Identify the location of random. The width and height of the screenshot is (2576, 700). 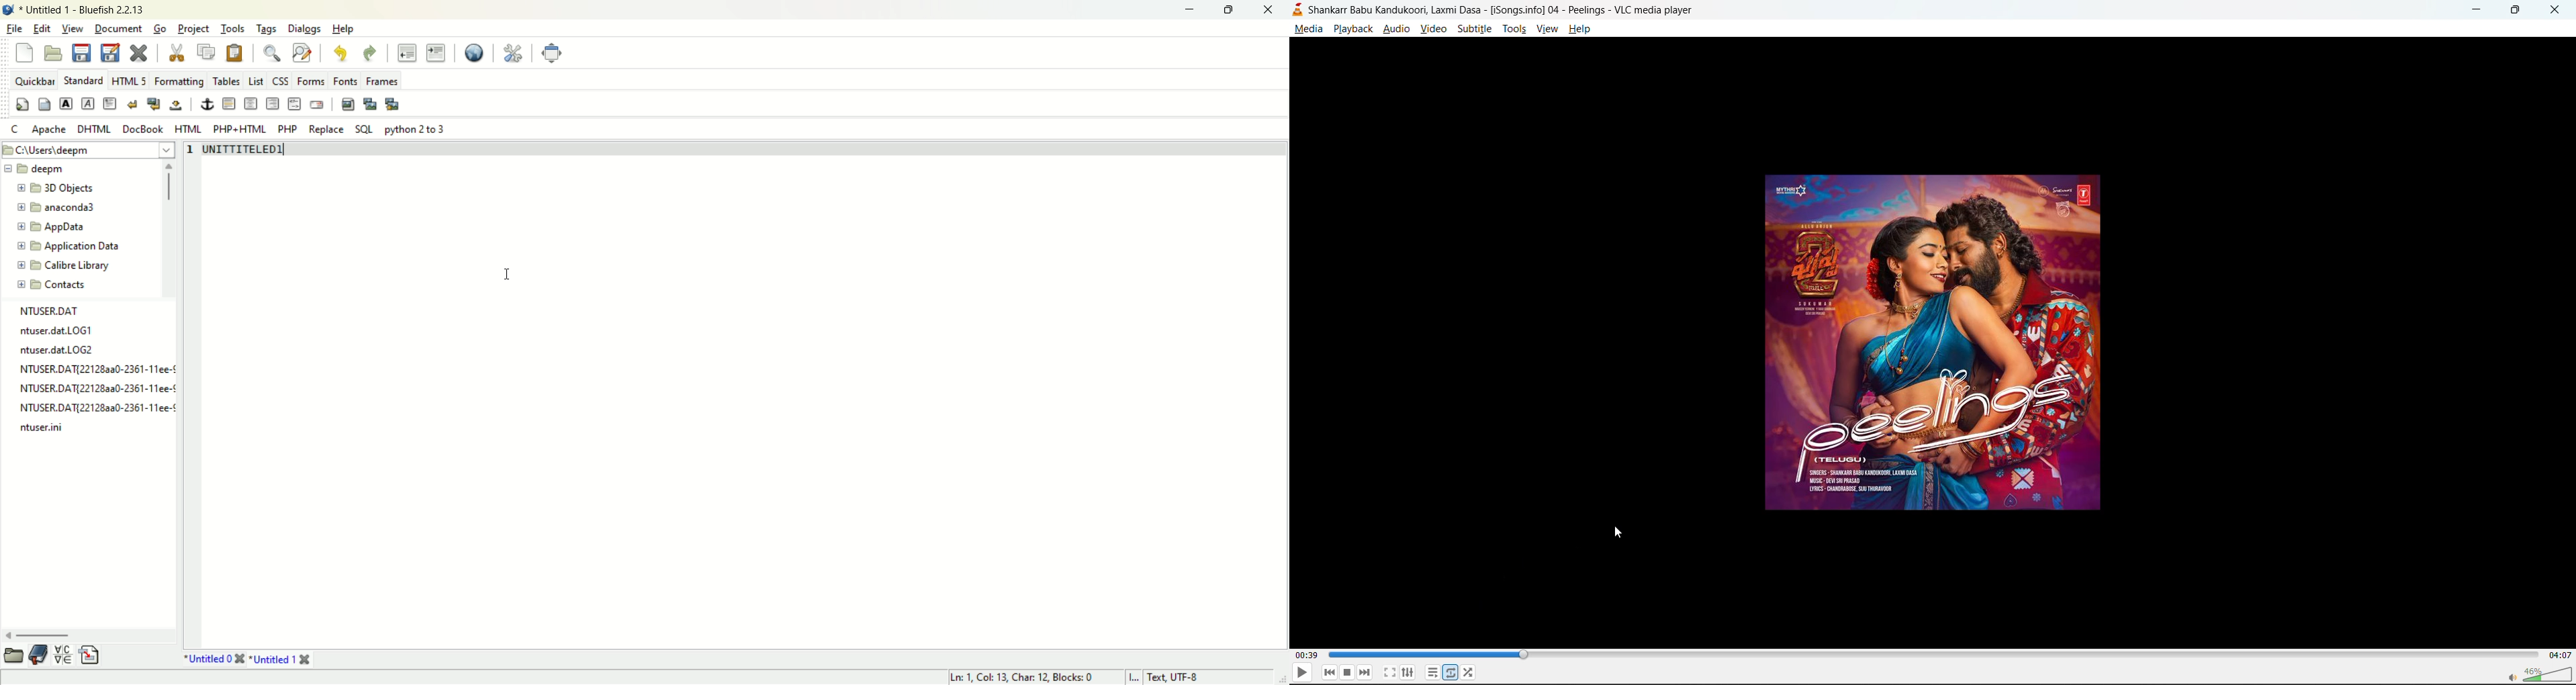
(1469, 670).